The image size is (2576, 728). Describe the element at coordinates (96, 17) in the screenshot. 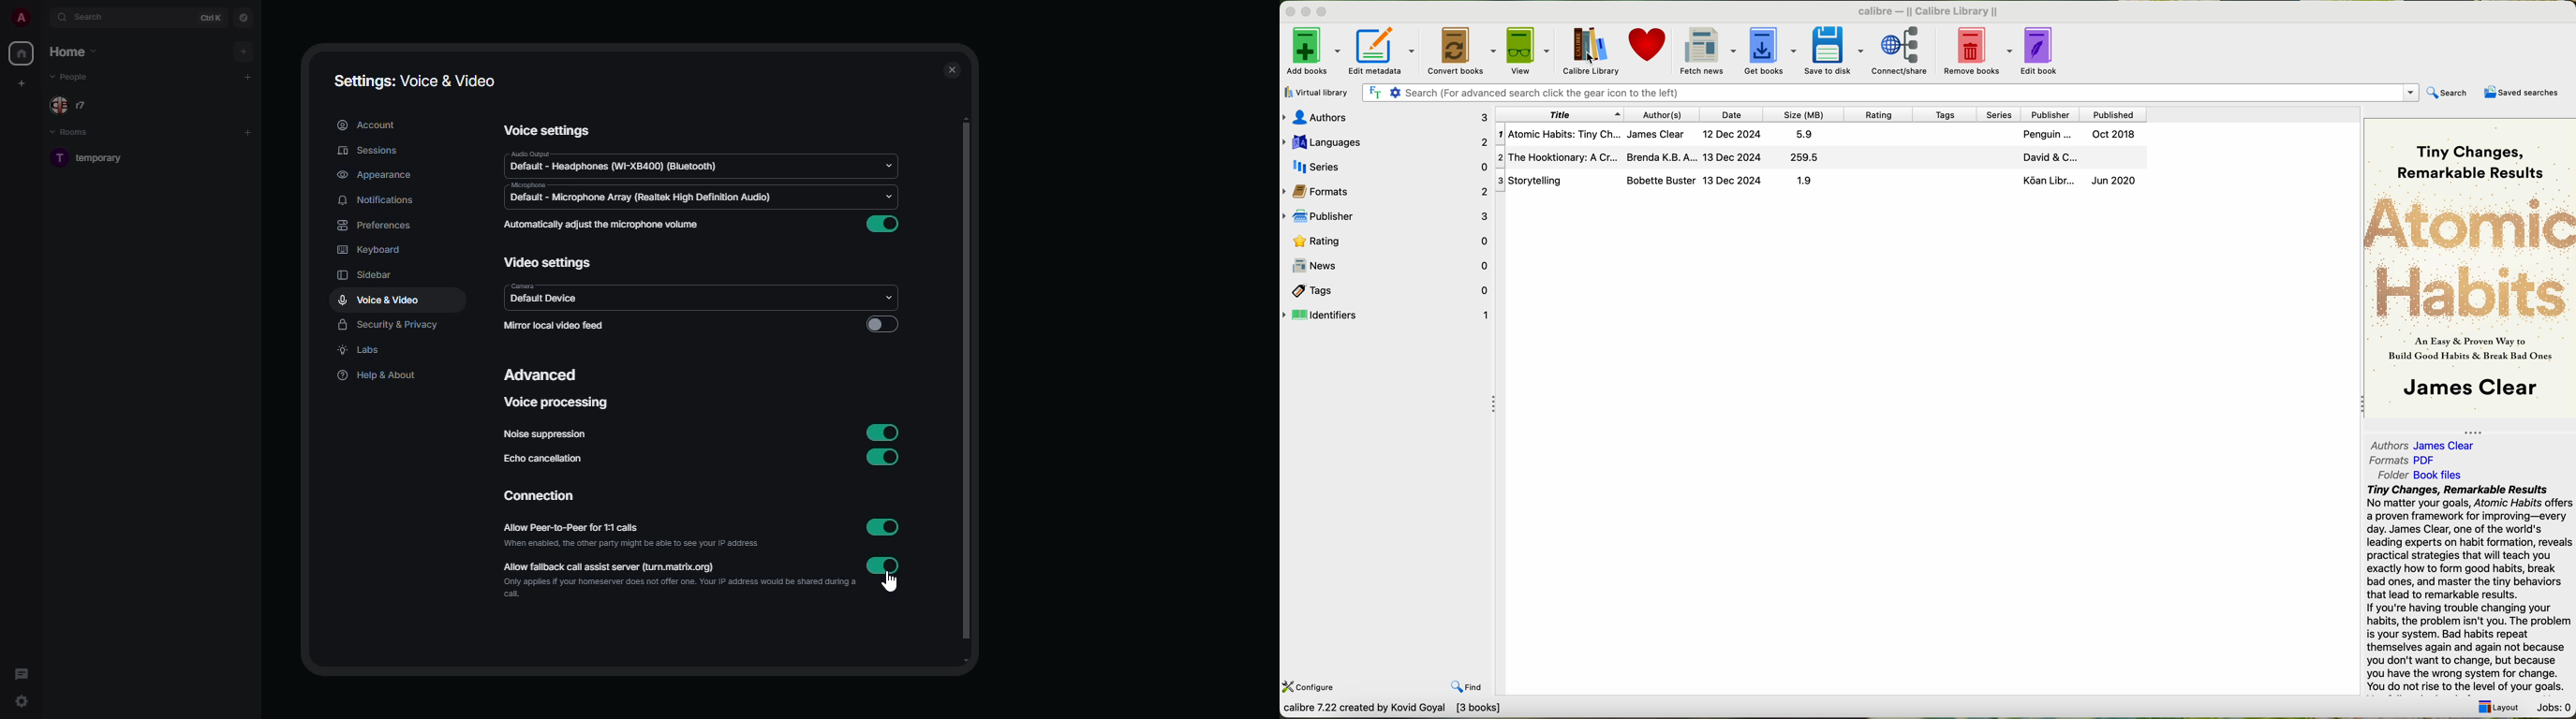

I see `search` at that location.